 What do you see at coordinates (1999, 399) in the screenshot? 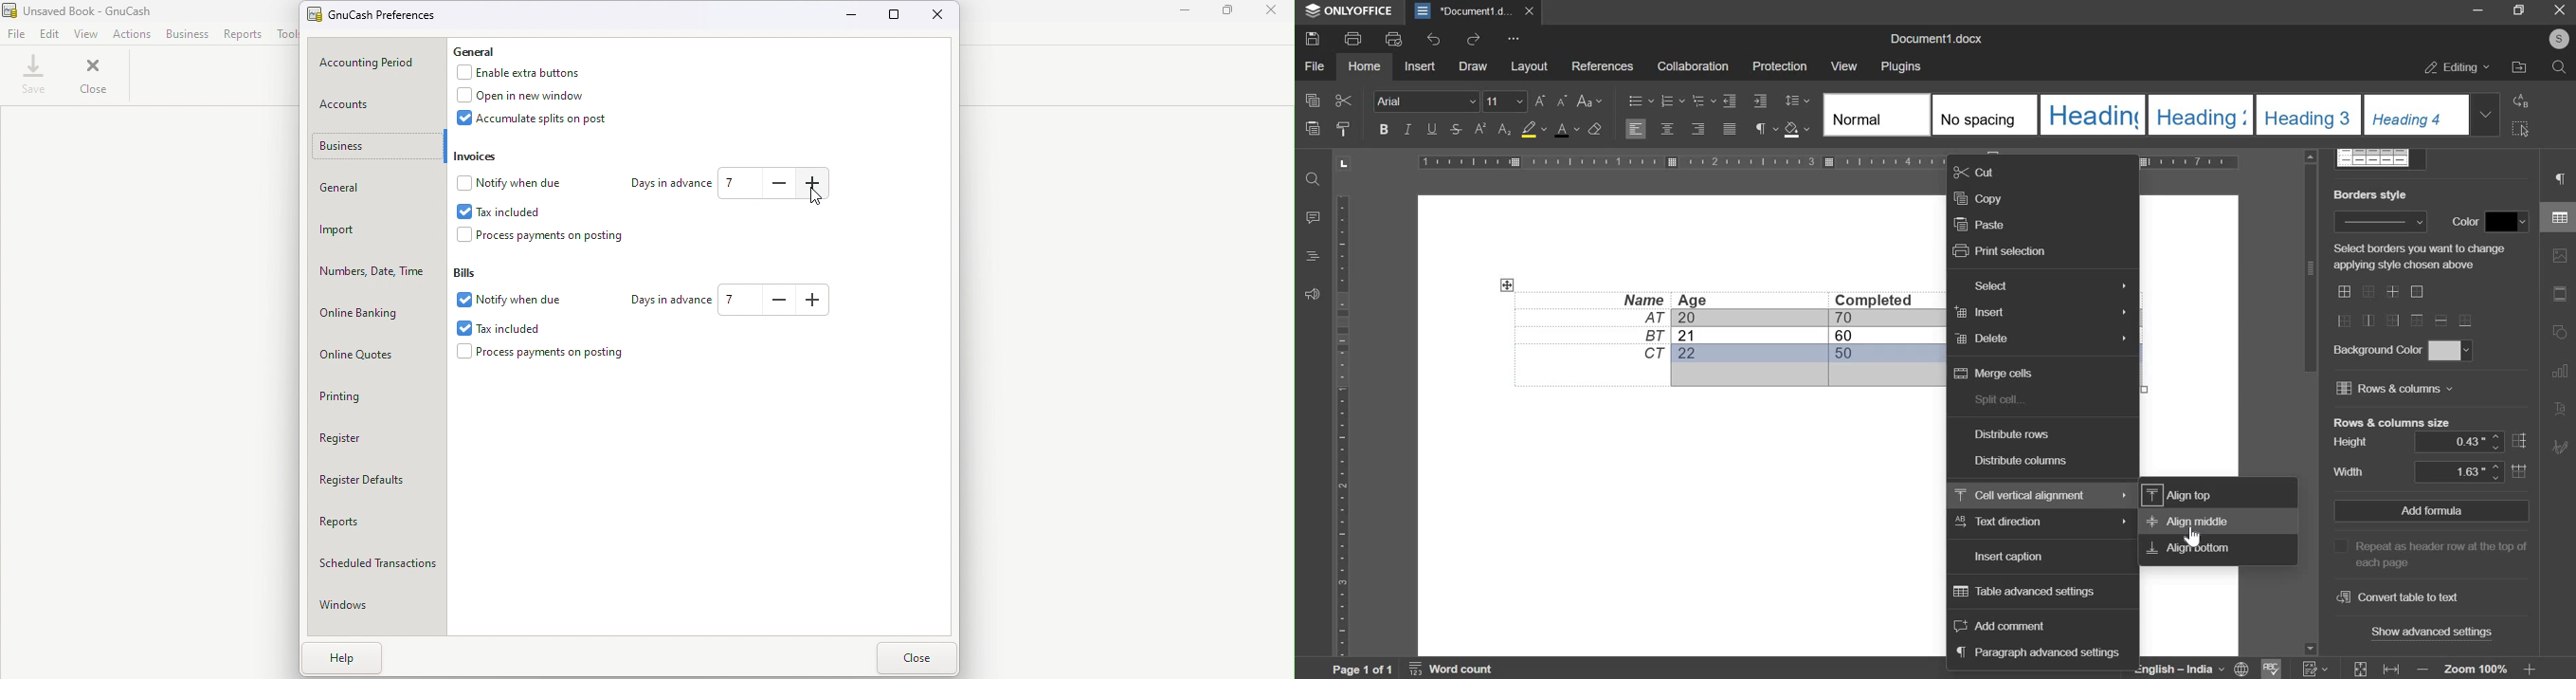
I see `split cells` at bounding box center [1999, 399].